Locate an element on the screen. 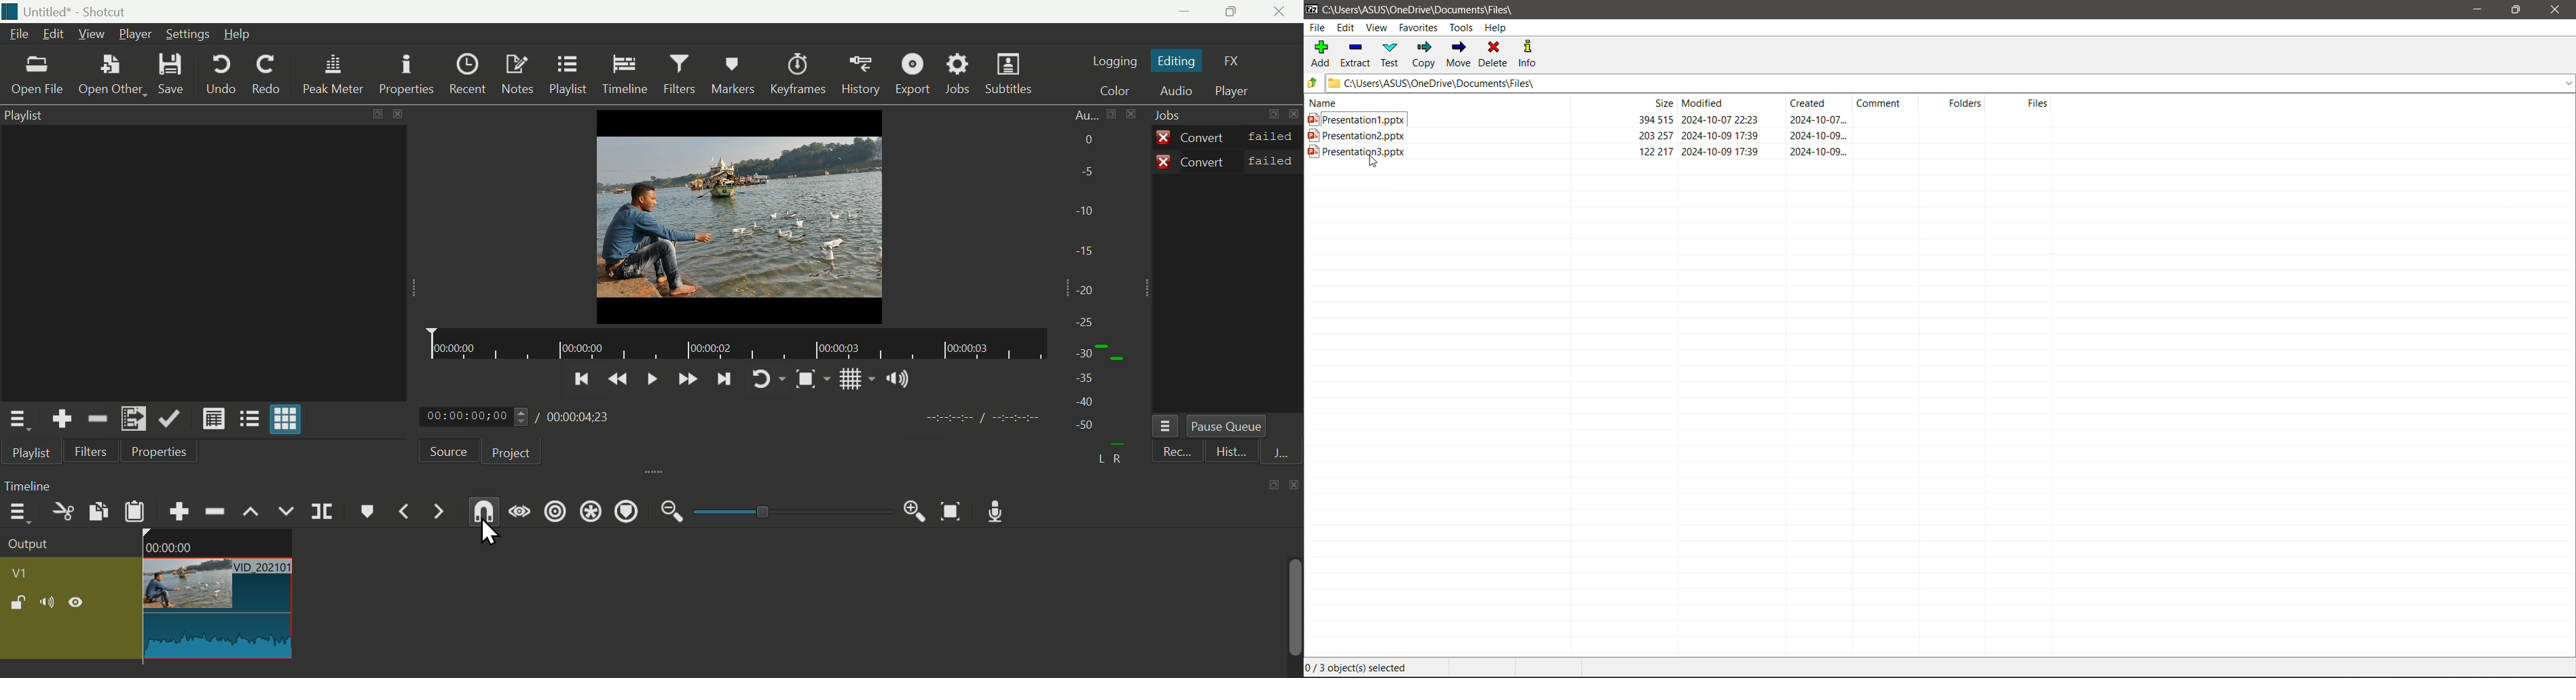  Markers is located at coordinates (732, 73).